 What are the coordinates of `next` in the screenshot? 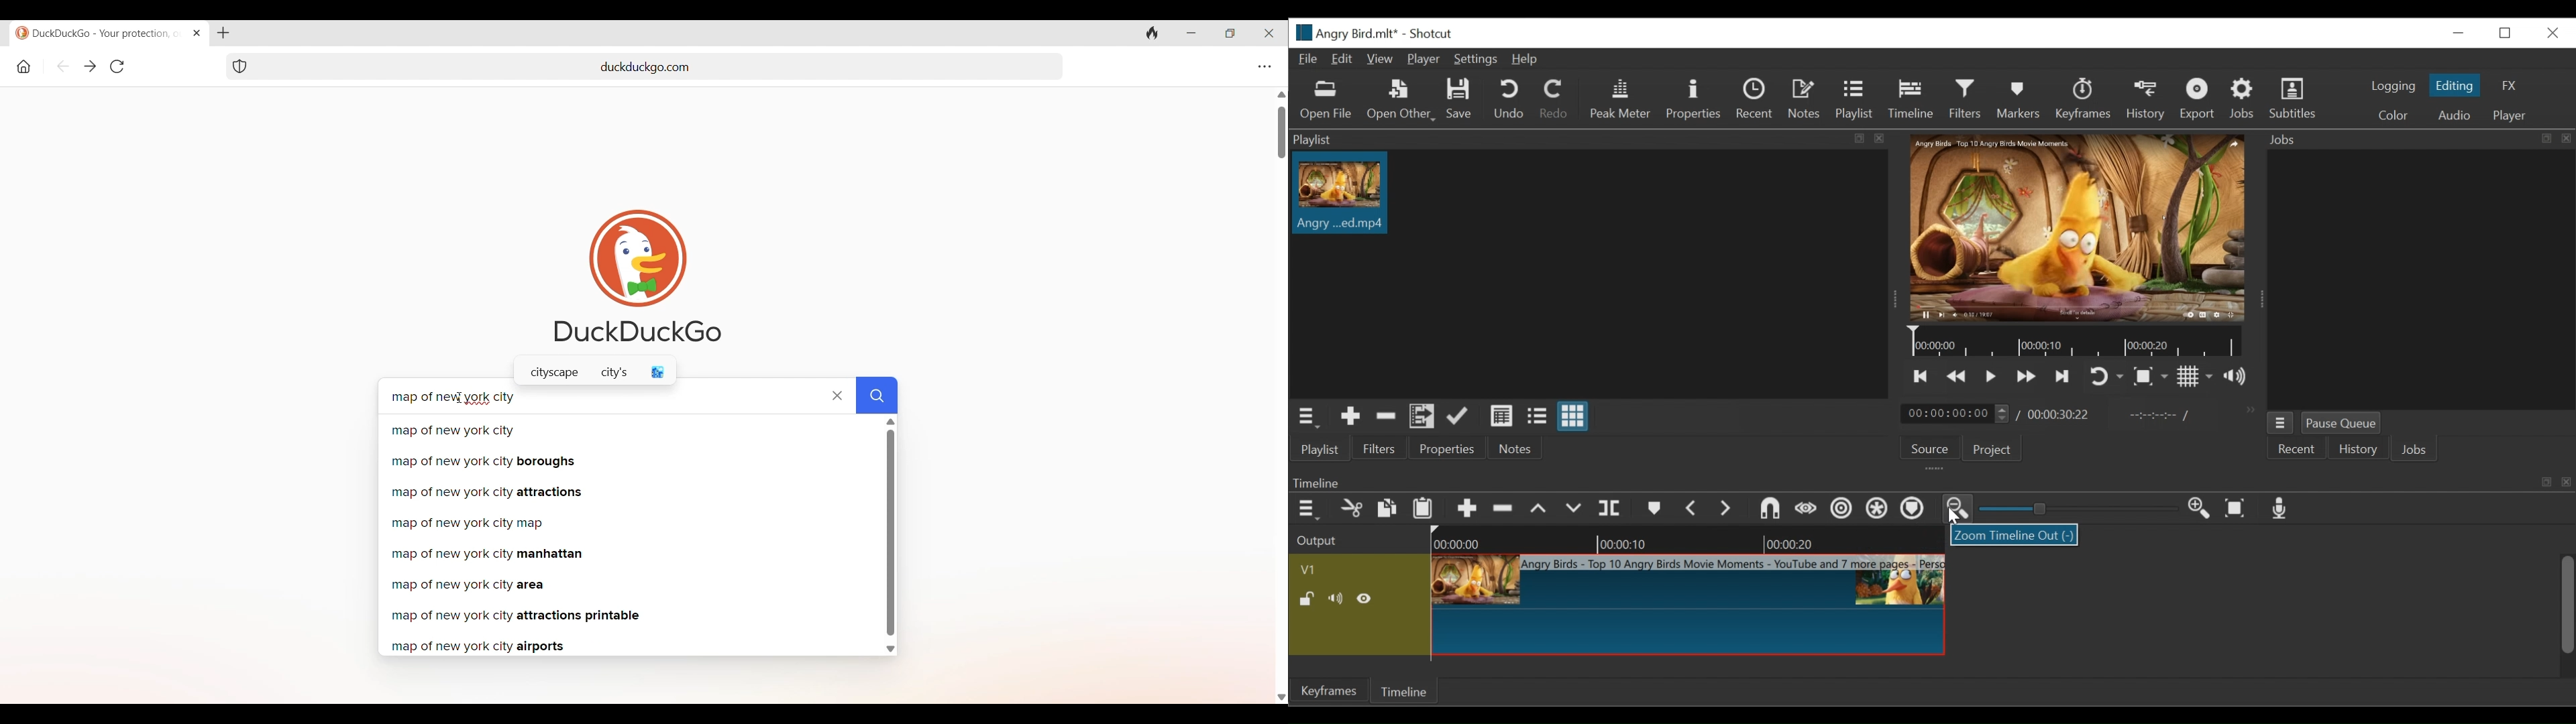 It's located at (1729, 511).